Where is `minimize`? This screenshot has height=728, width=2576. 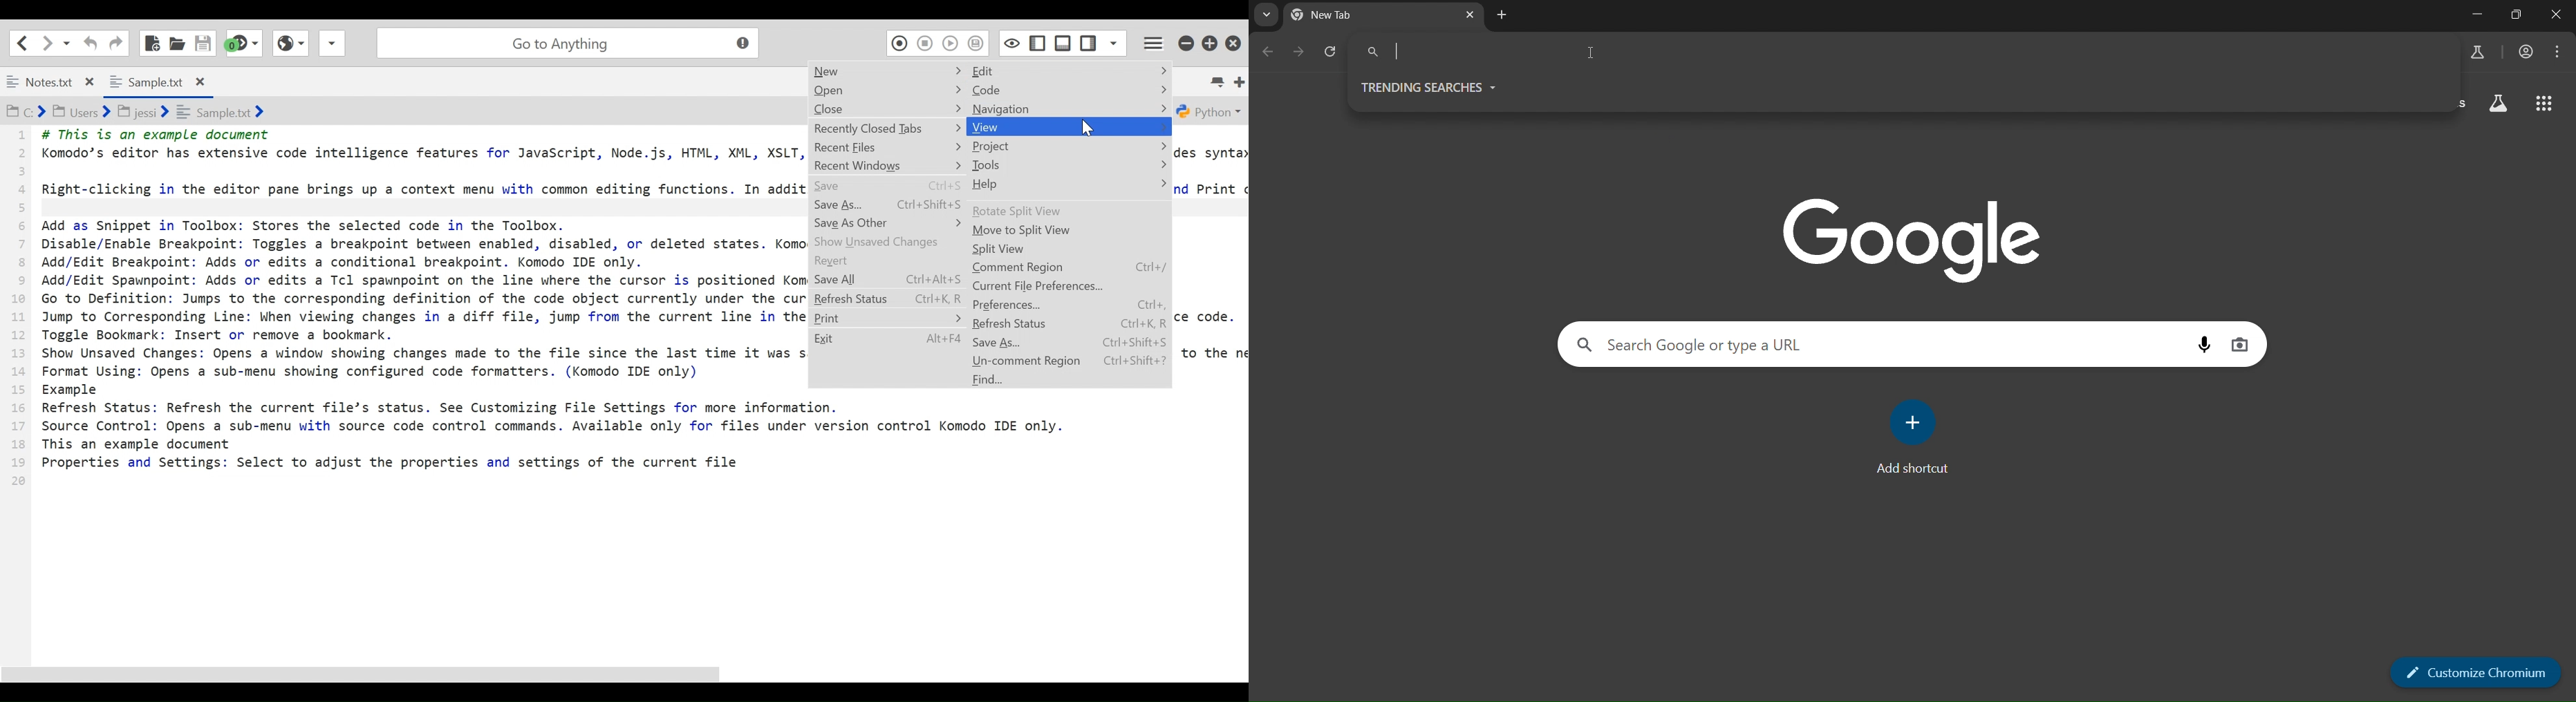 minimize is located at coordinates (2470, 15).